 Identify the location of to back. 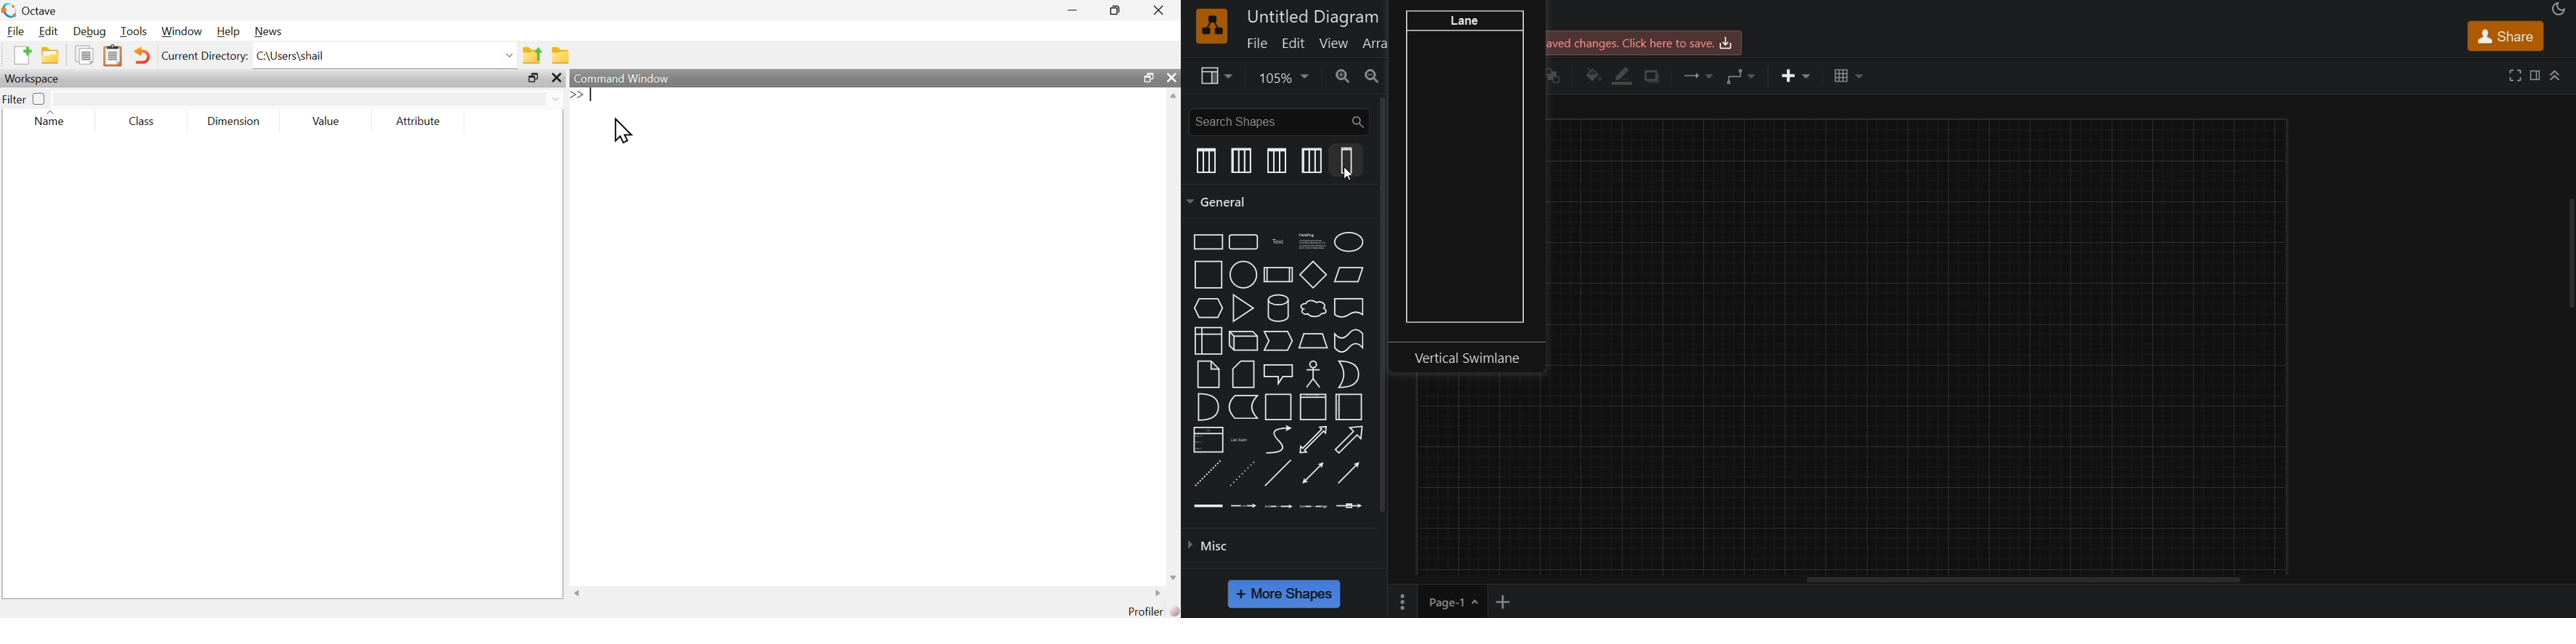
(1556, 77).